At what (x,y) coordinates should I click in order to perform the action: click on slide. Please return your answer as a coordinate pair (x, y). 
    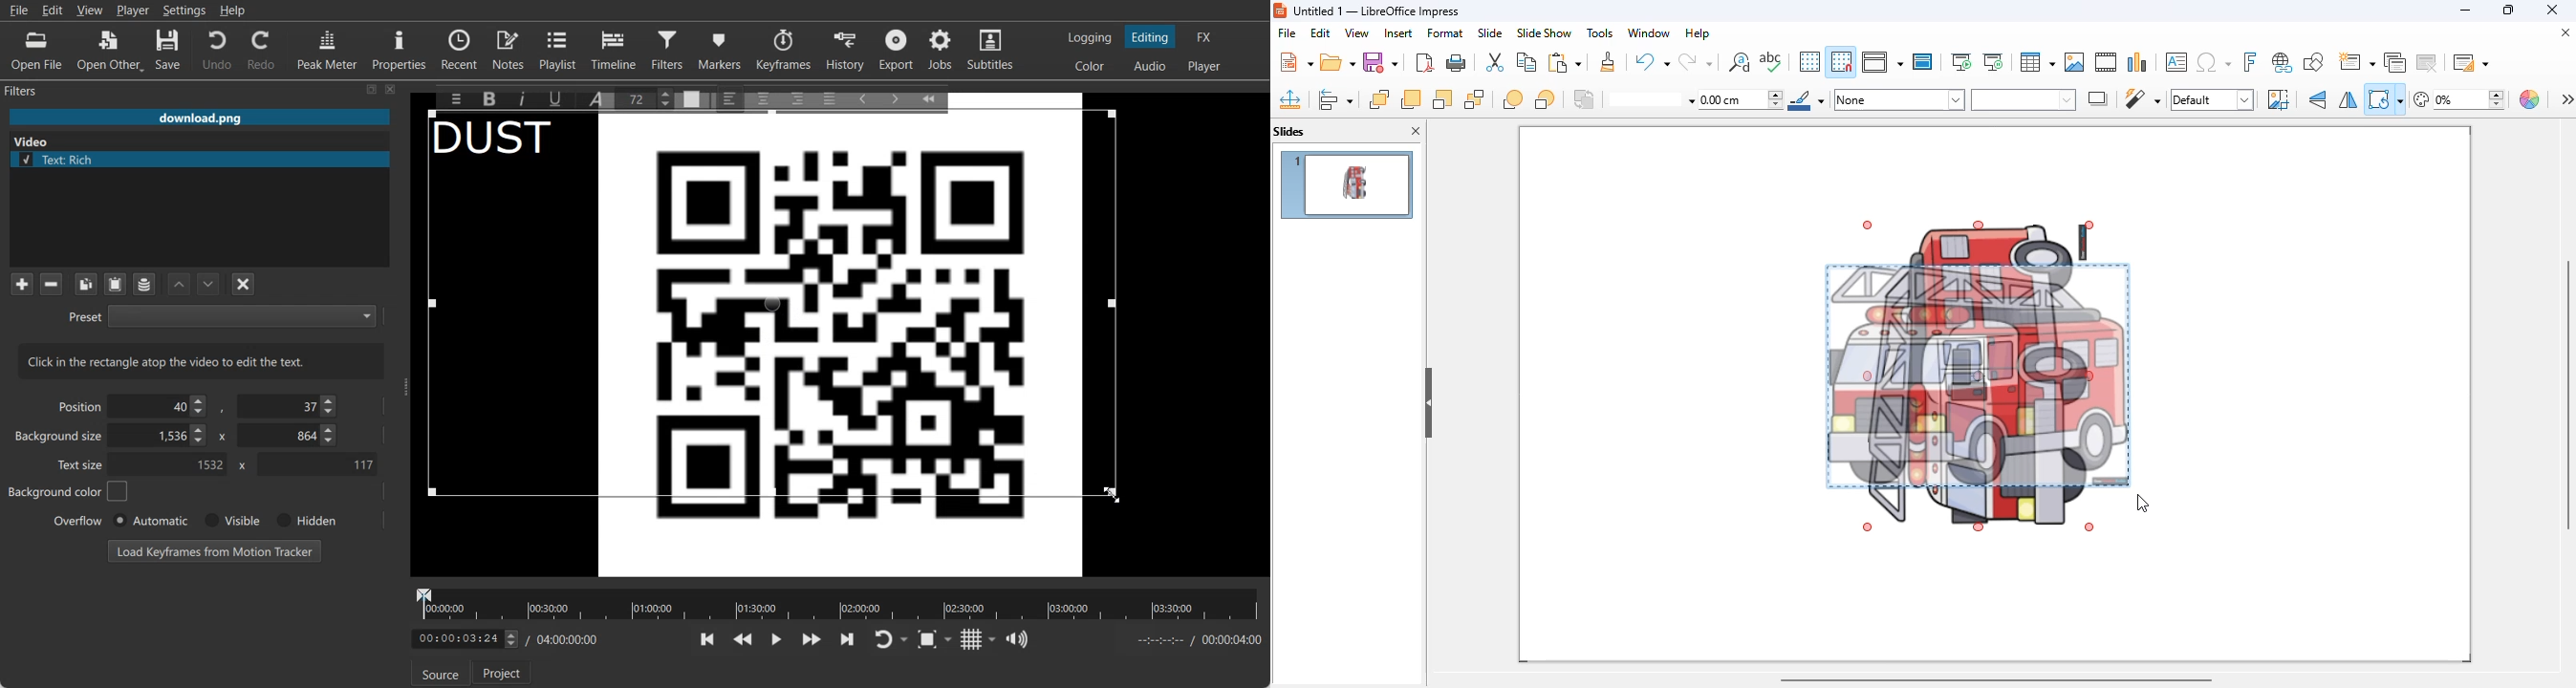
    Looking at the image, I should click on (1490, 32).